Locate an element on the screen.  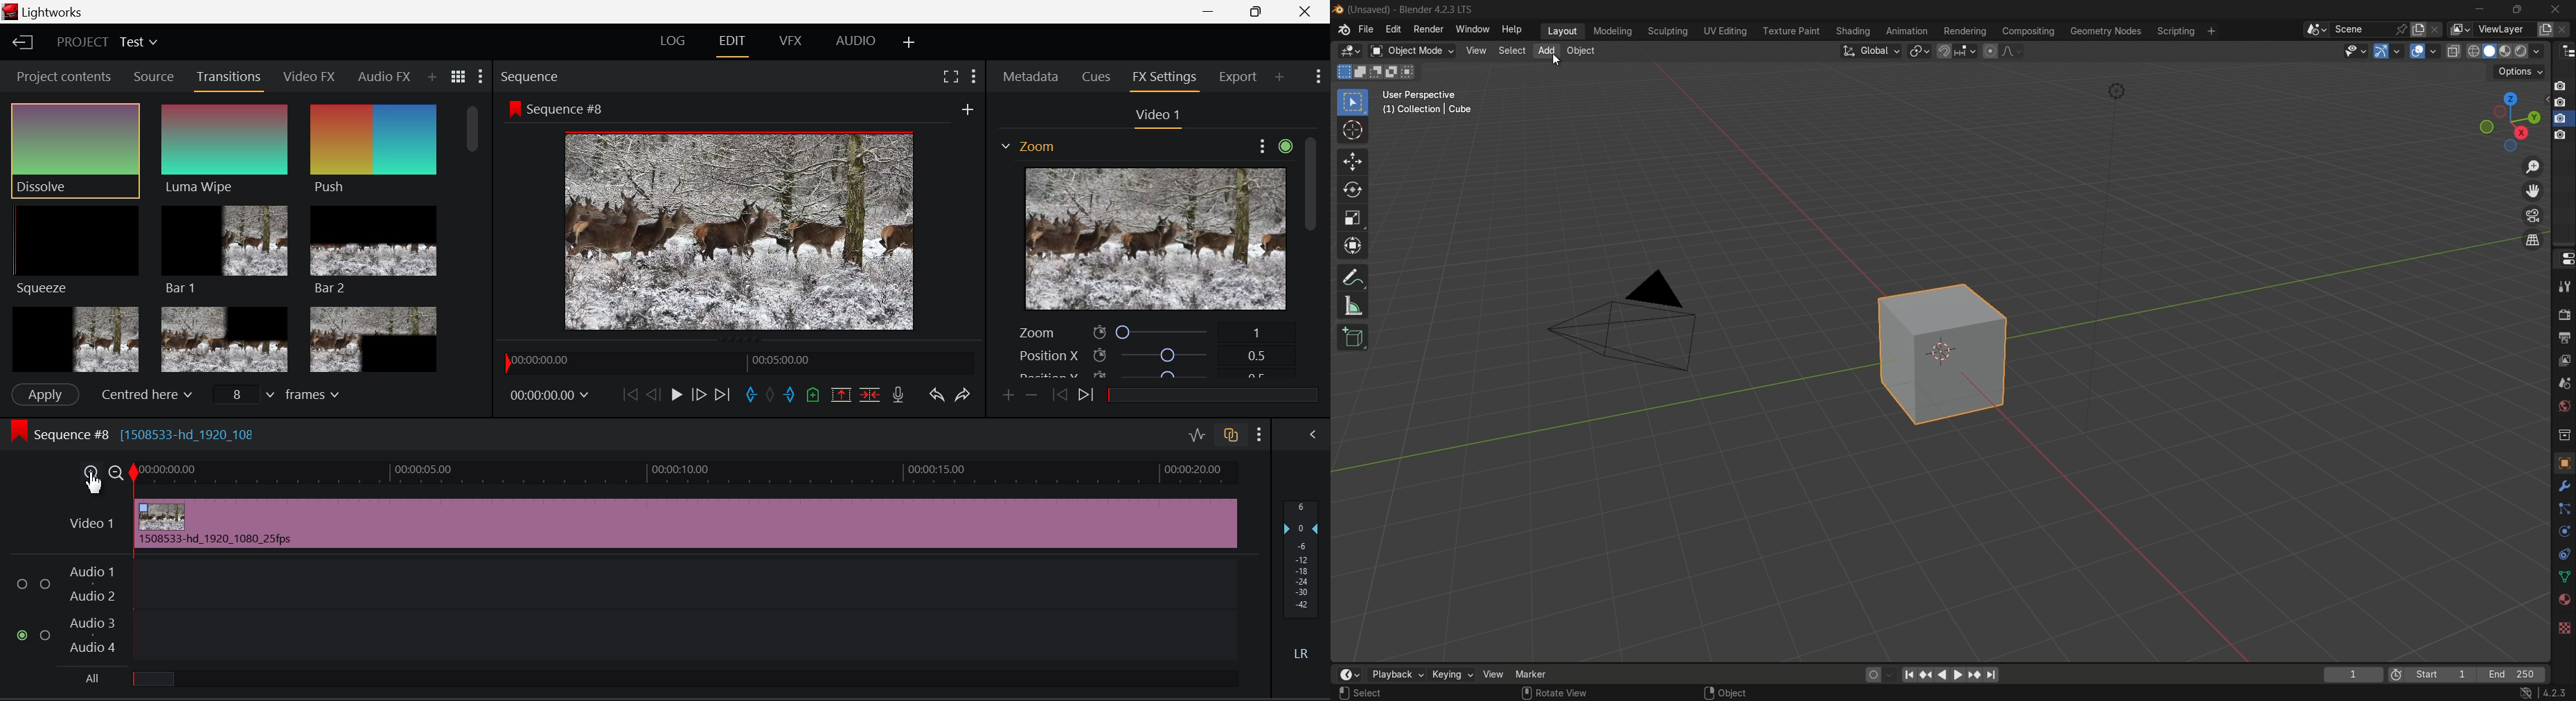
Zoom is located at coordinates (1140, 328).